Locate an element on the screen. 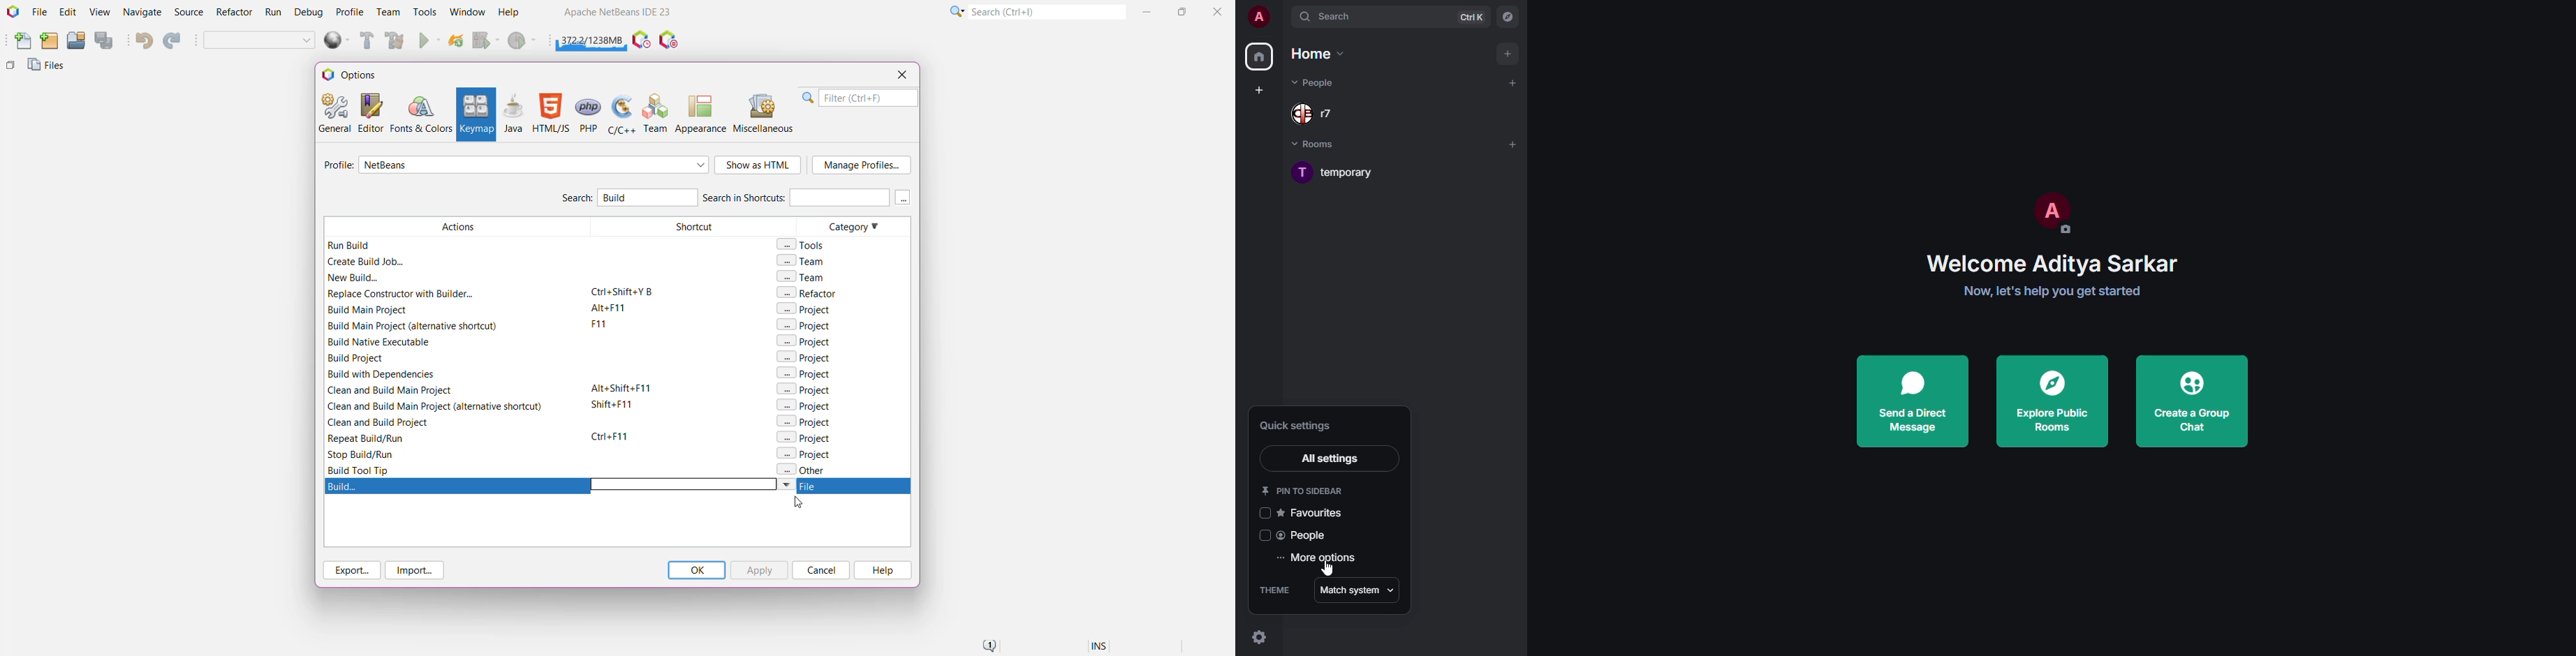 This screenshot has width=2576, height=672. welcome is located at coordinates (2057, 264).